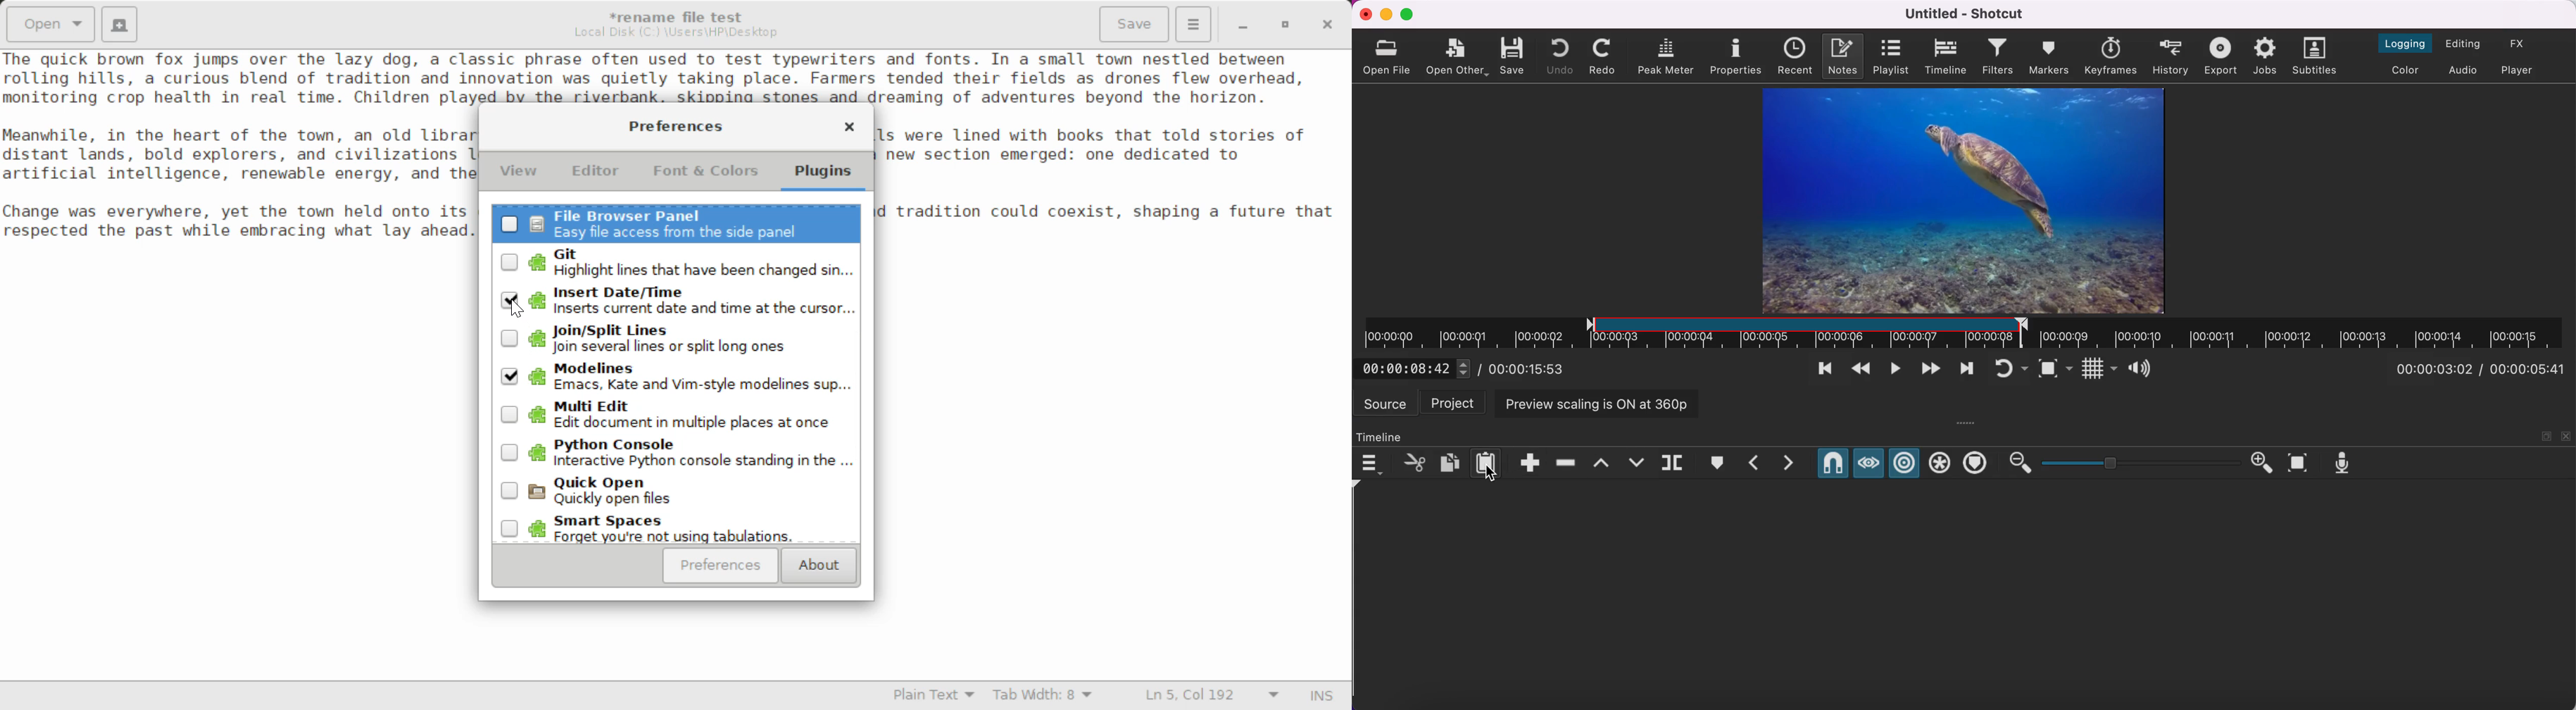 This screenshot has height=728, width=2576. What do you see at coordinates (2532, 370) in the screenshot?
I see `total duration` at bounding box center [2532, 370].